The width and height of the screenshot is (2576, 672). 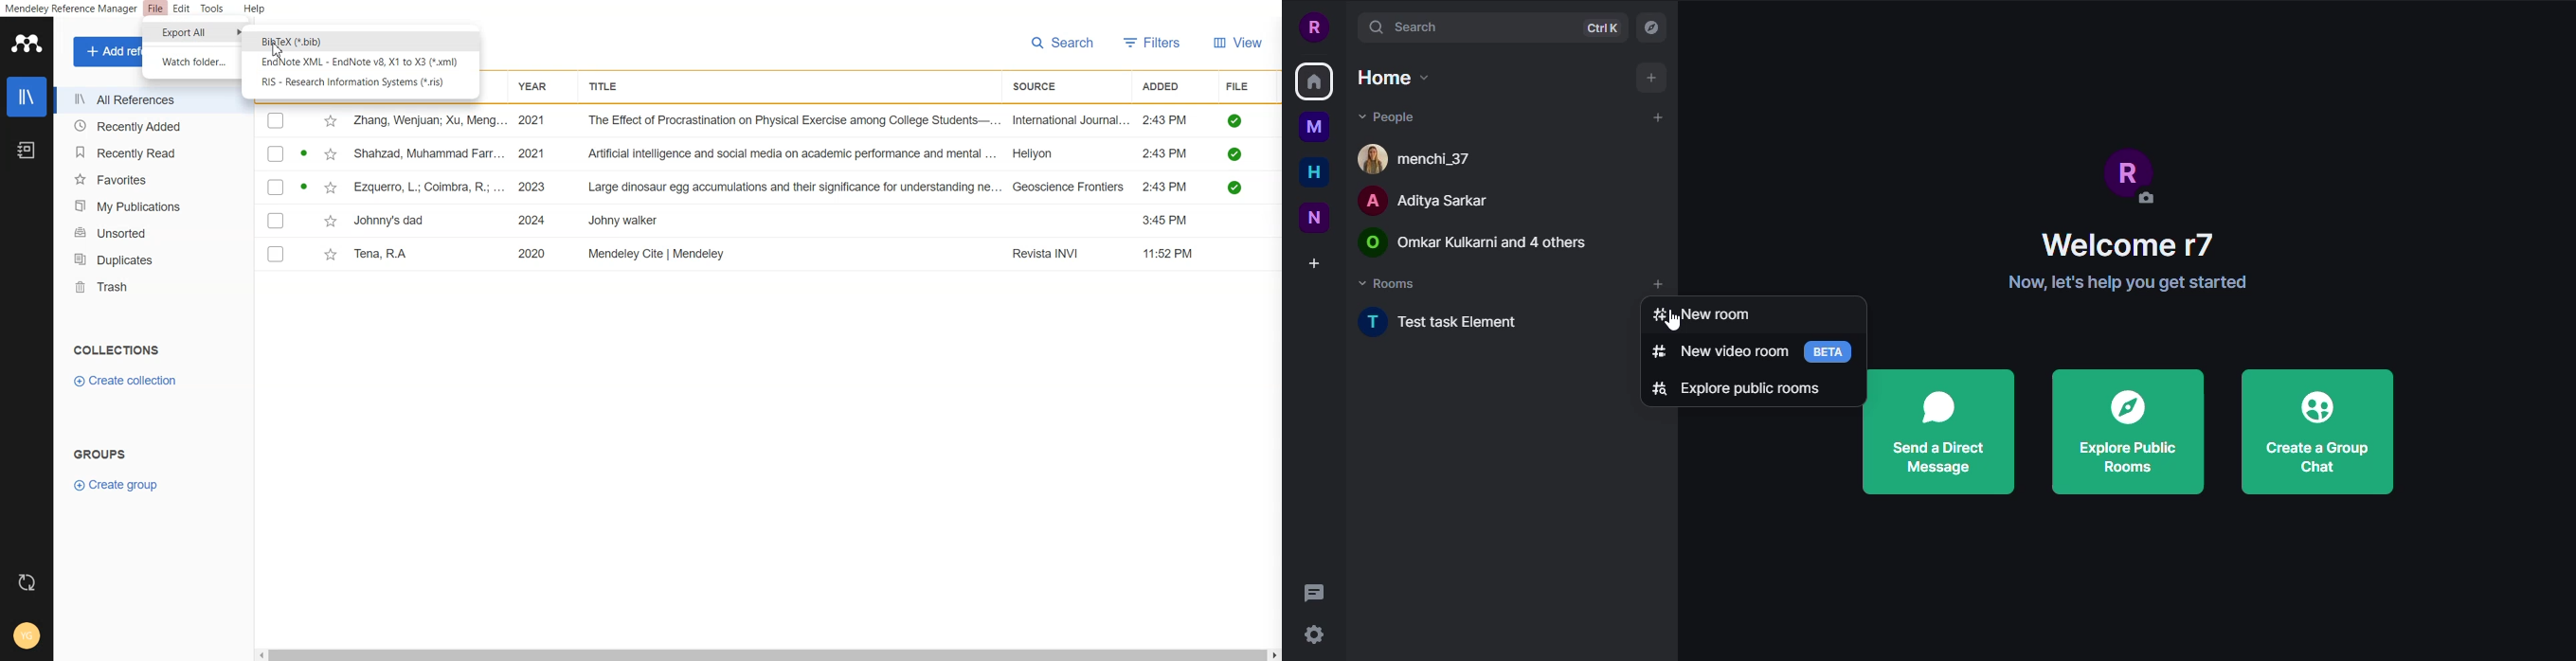 I want to click on info, so click(x=2129, y=282).